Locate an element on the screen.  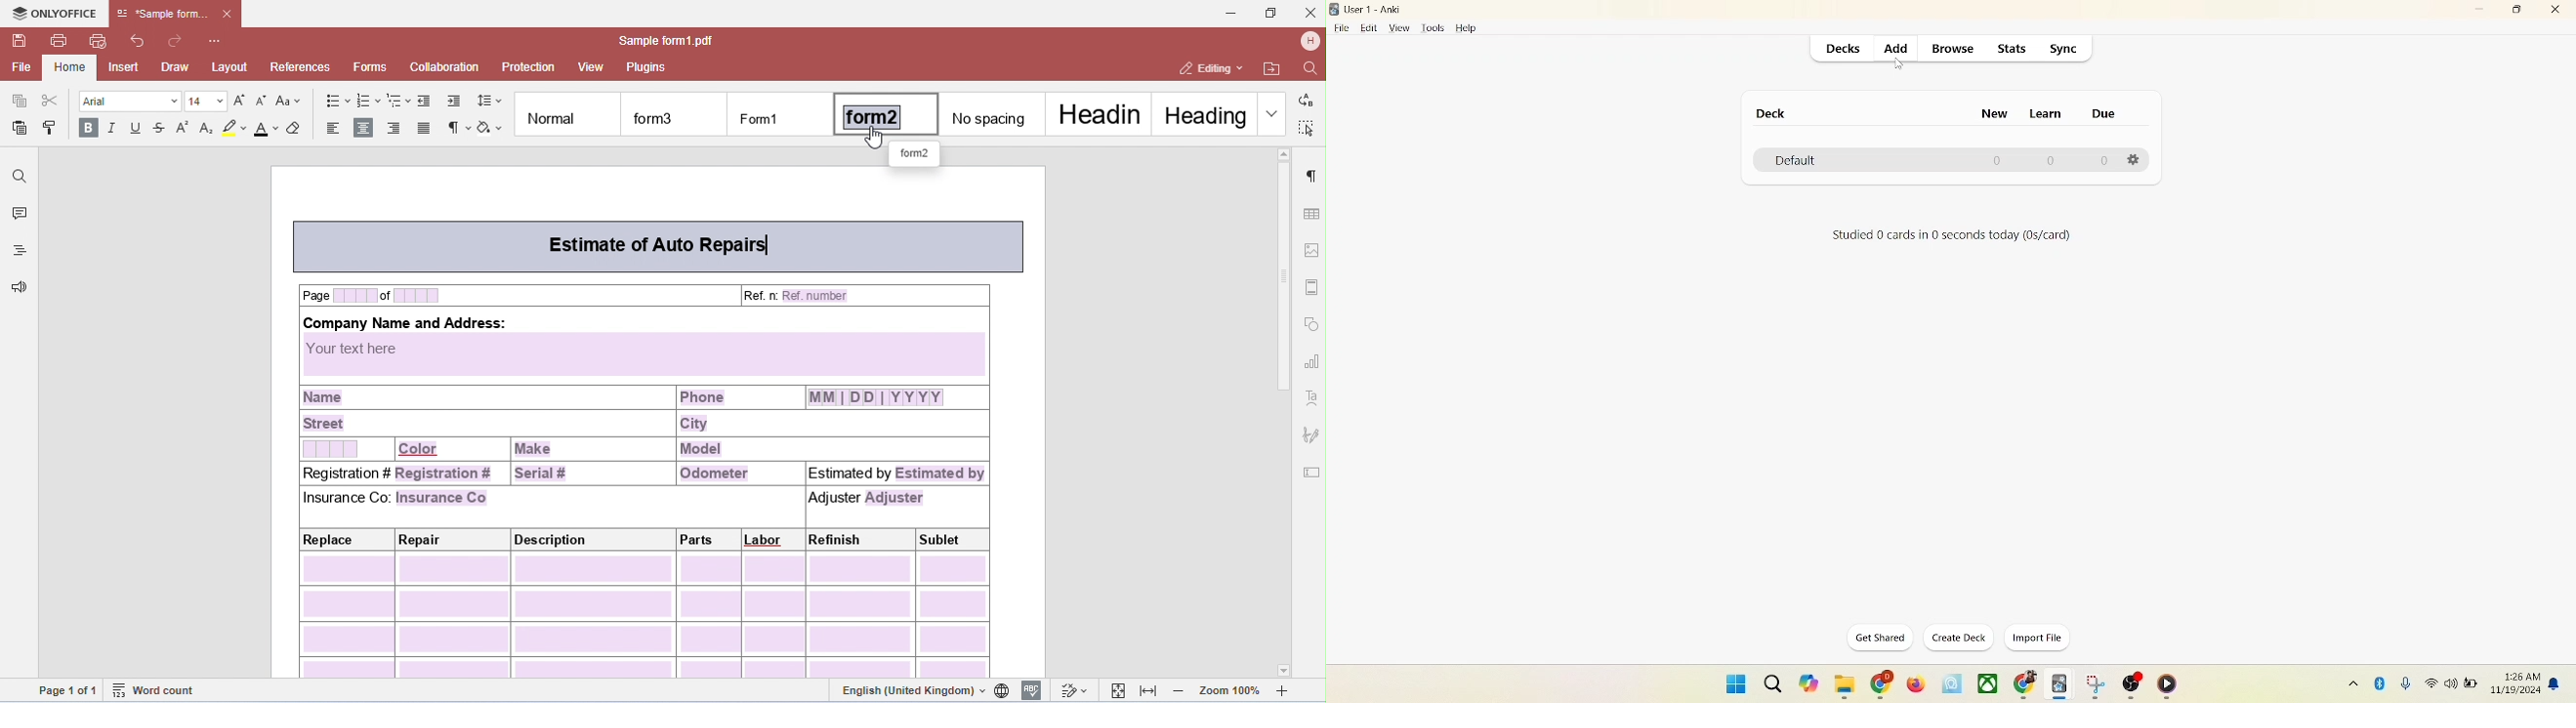
help is located at coordinates (1467, 28).